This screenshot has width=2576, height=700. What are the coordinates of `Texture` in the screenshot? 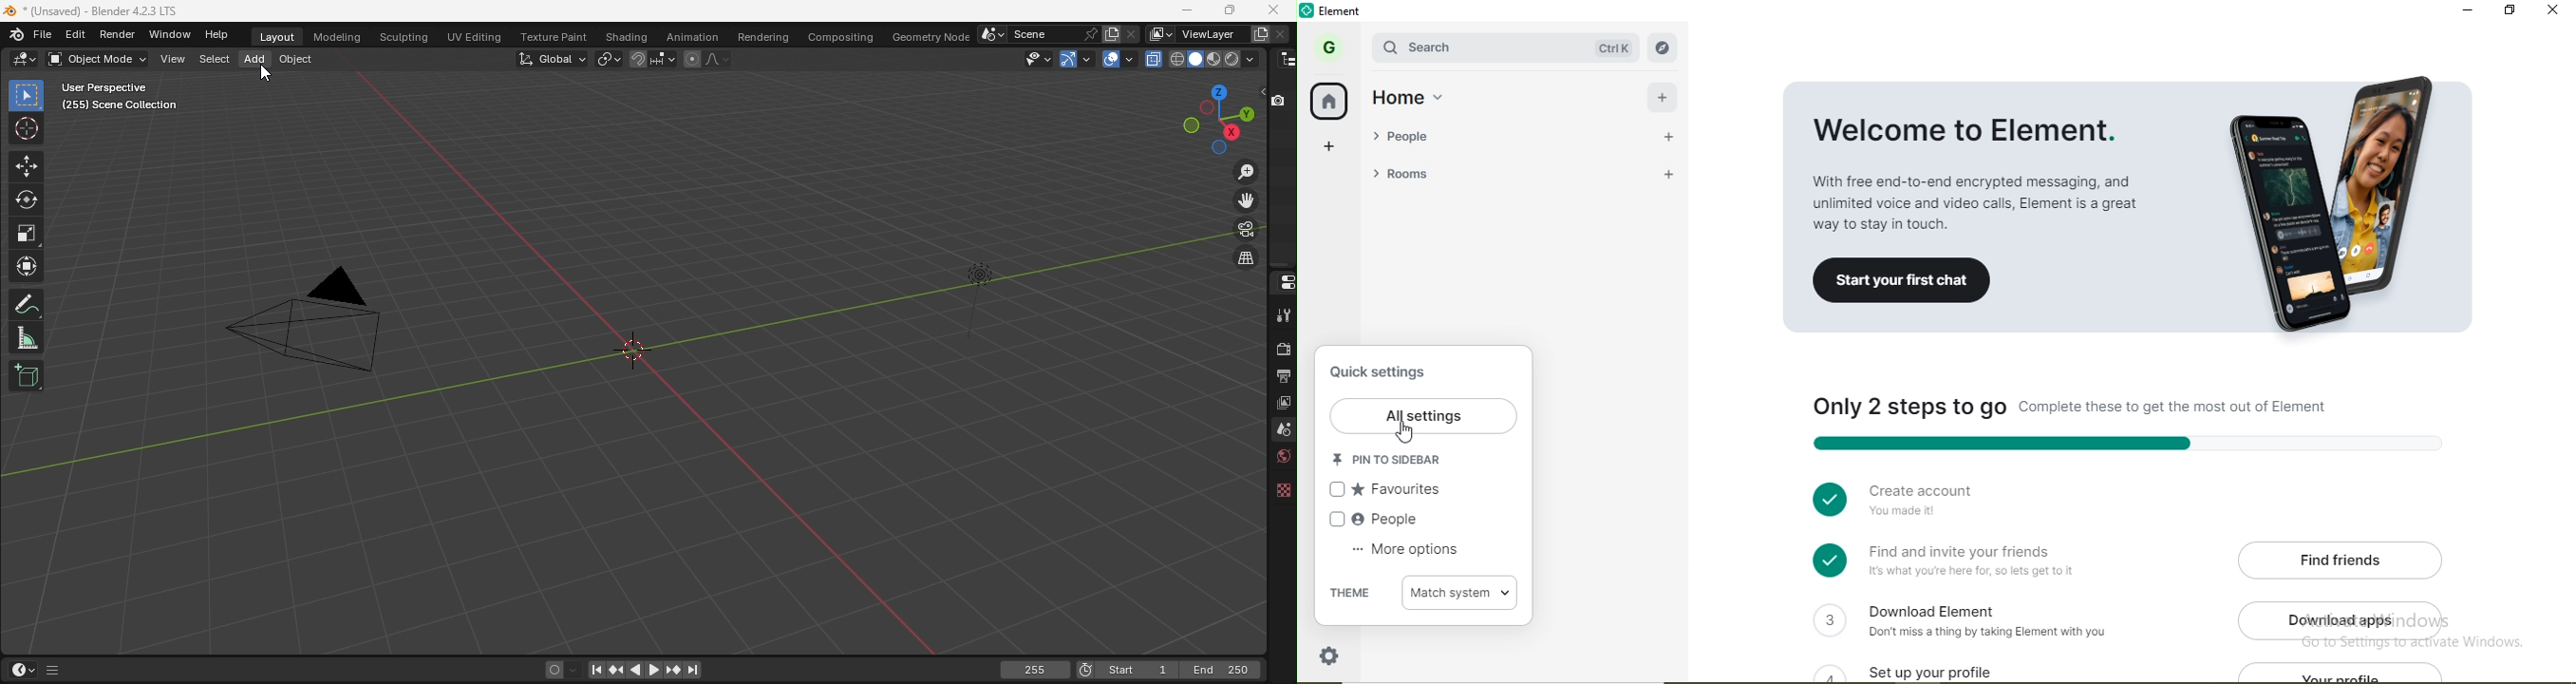 It's located at (1281, 494).